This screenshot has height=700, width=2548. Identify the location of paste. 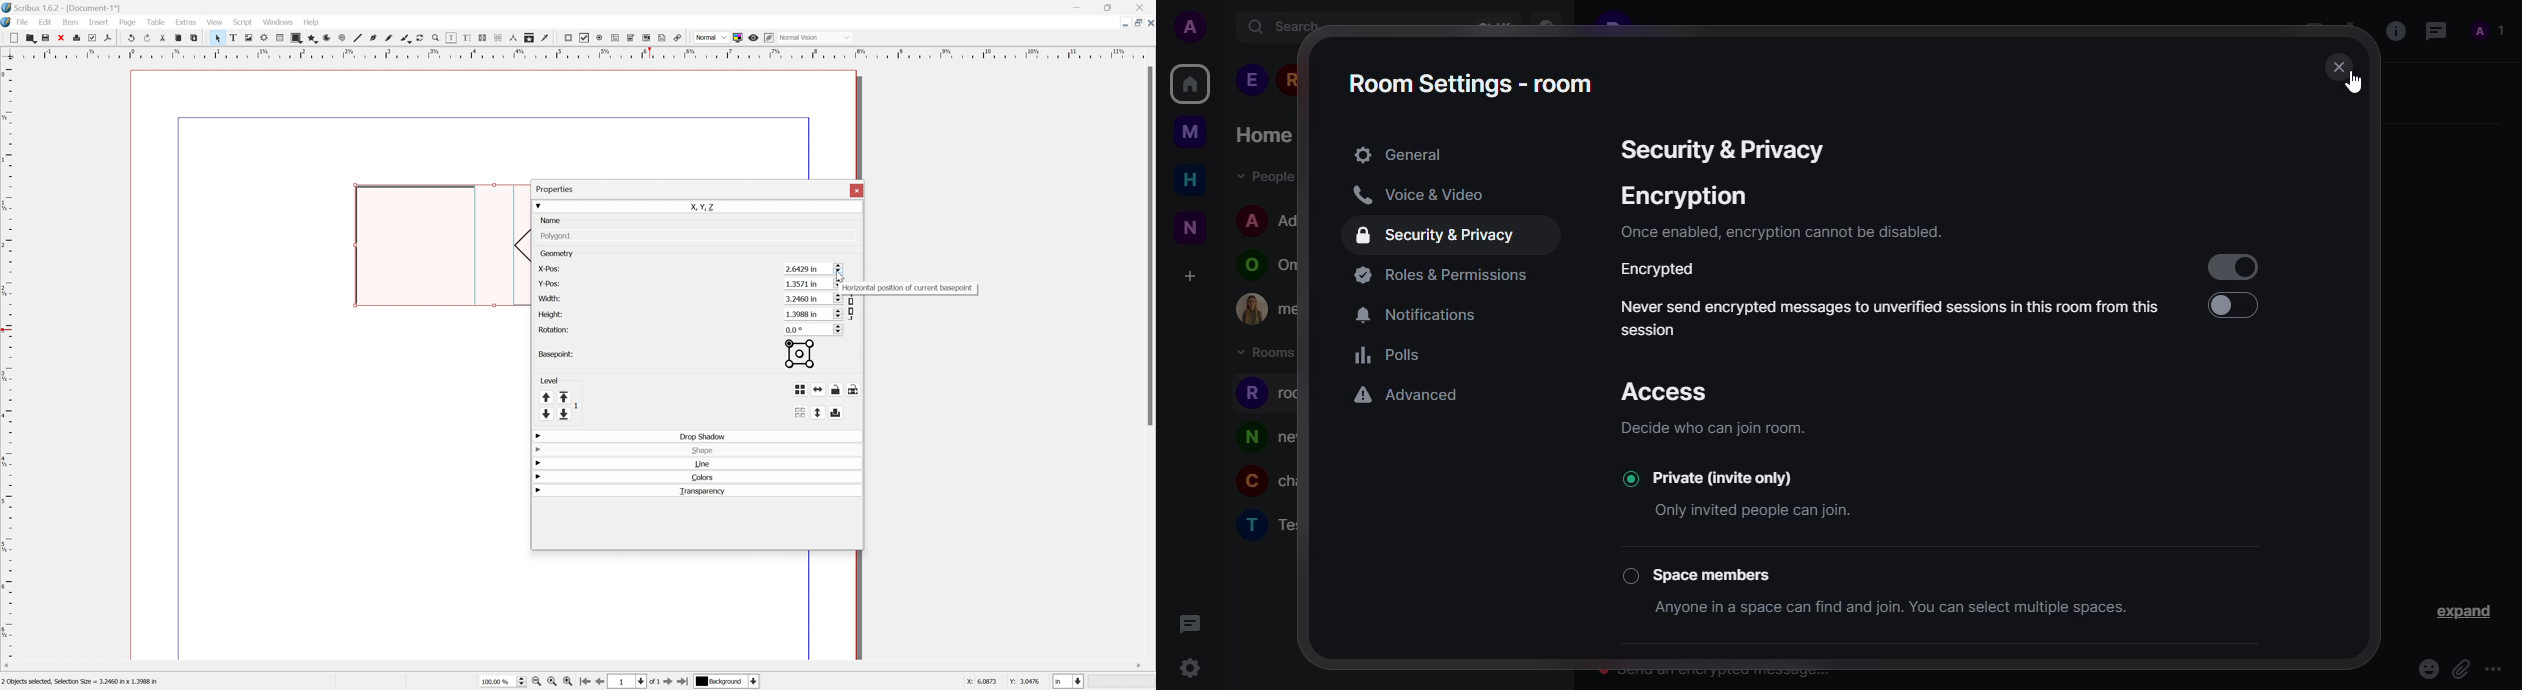
(193, 38).